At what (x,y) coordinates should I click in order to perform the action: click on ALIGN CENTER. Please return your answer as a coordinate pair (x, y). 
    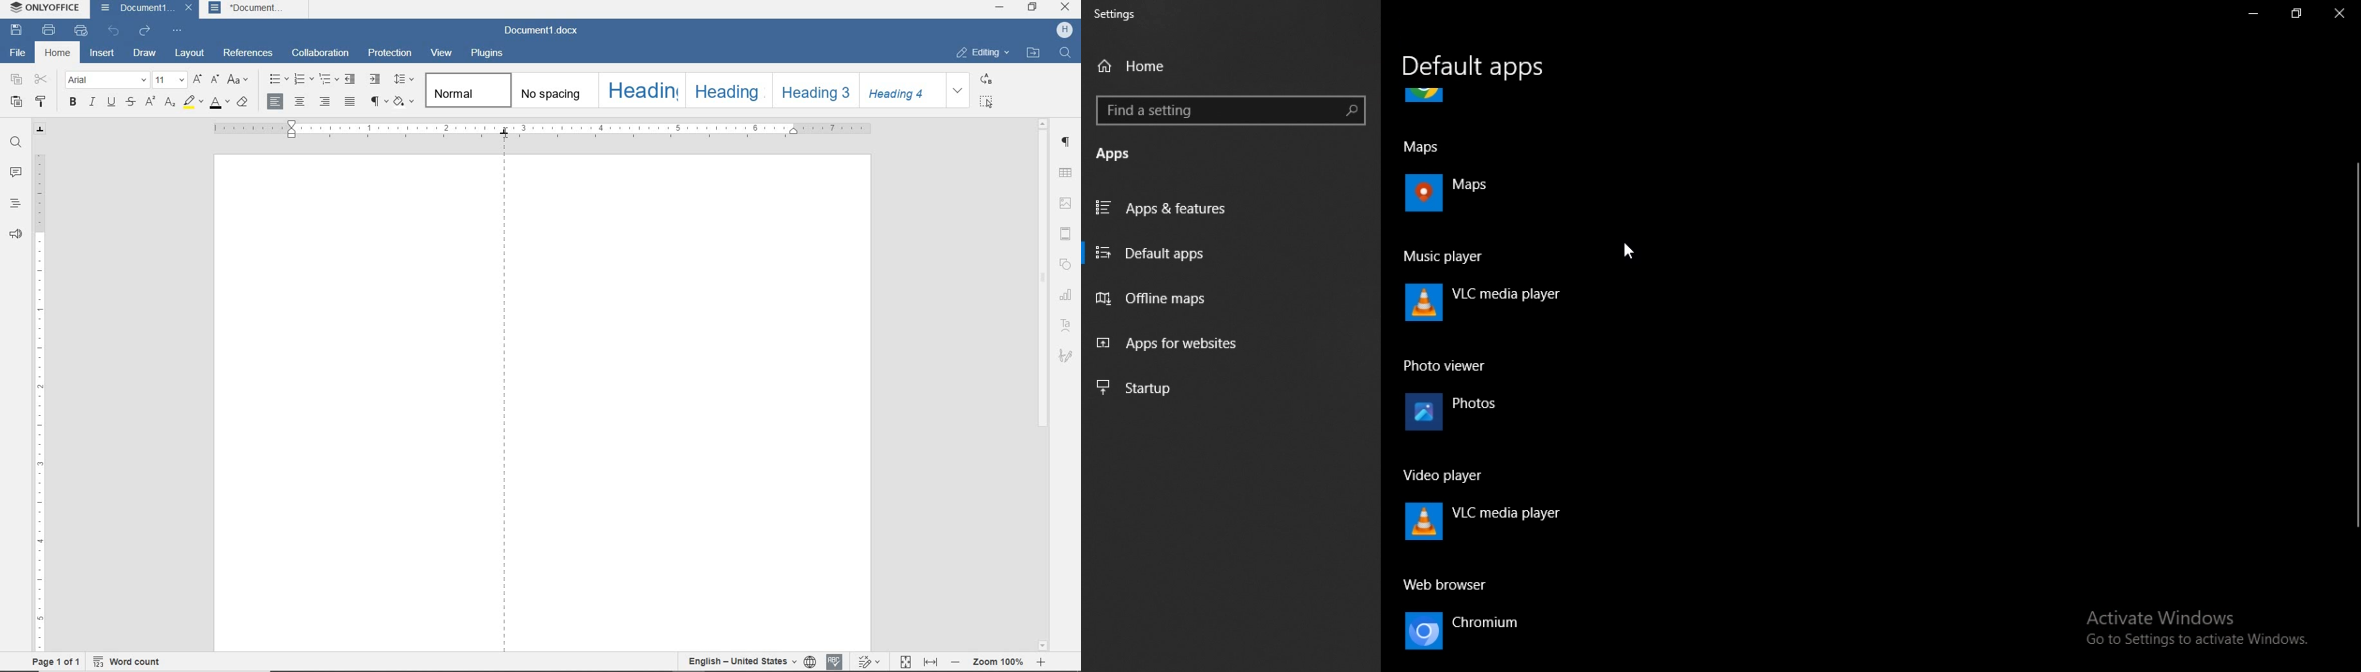
    Looking at the image, I should click on (299, 101).